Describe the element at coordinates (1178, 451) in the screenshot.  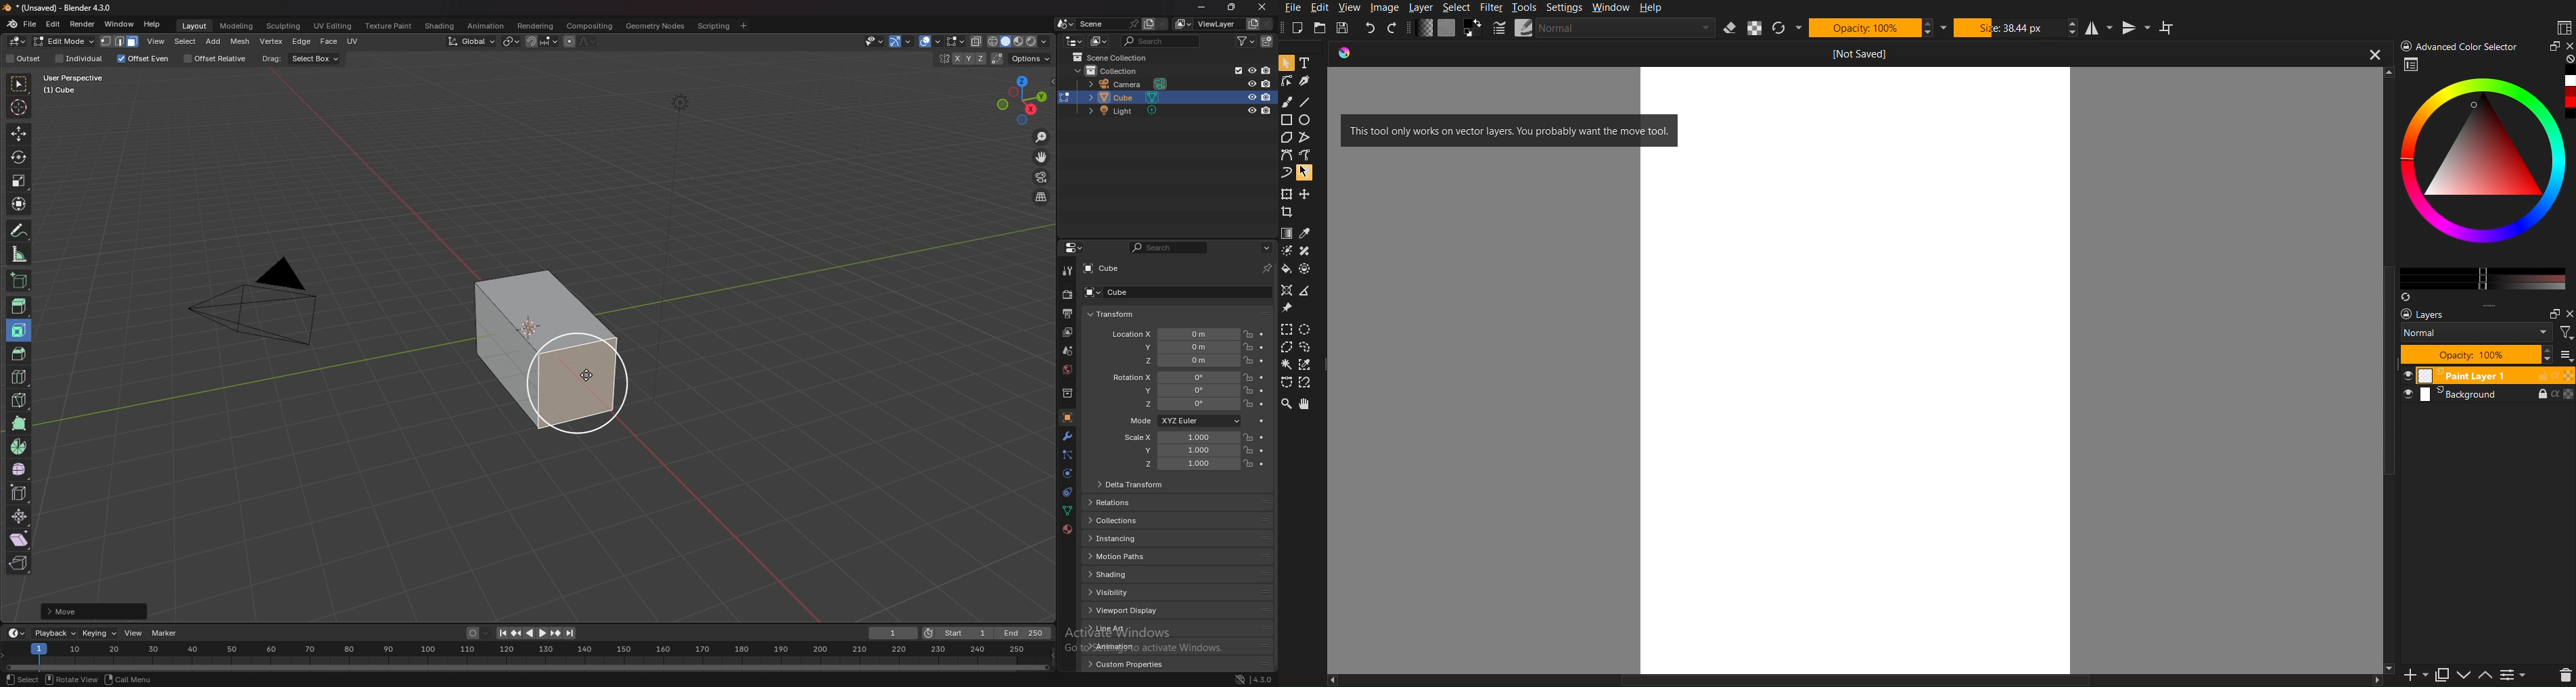
I see `scale y` at that location.